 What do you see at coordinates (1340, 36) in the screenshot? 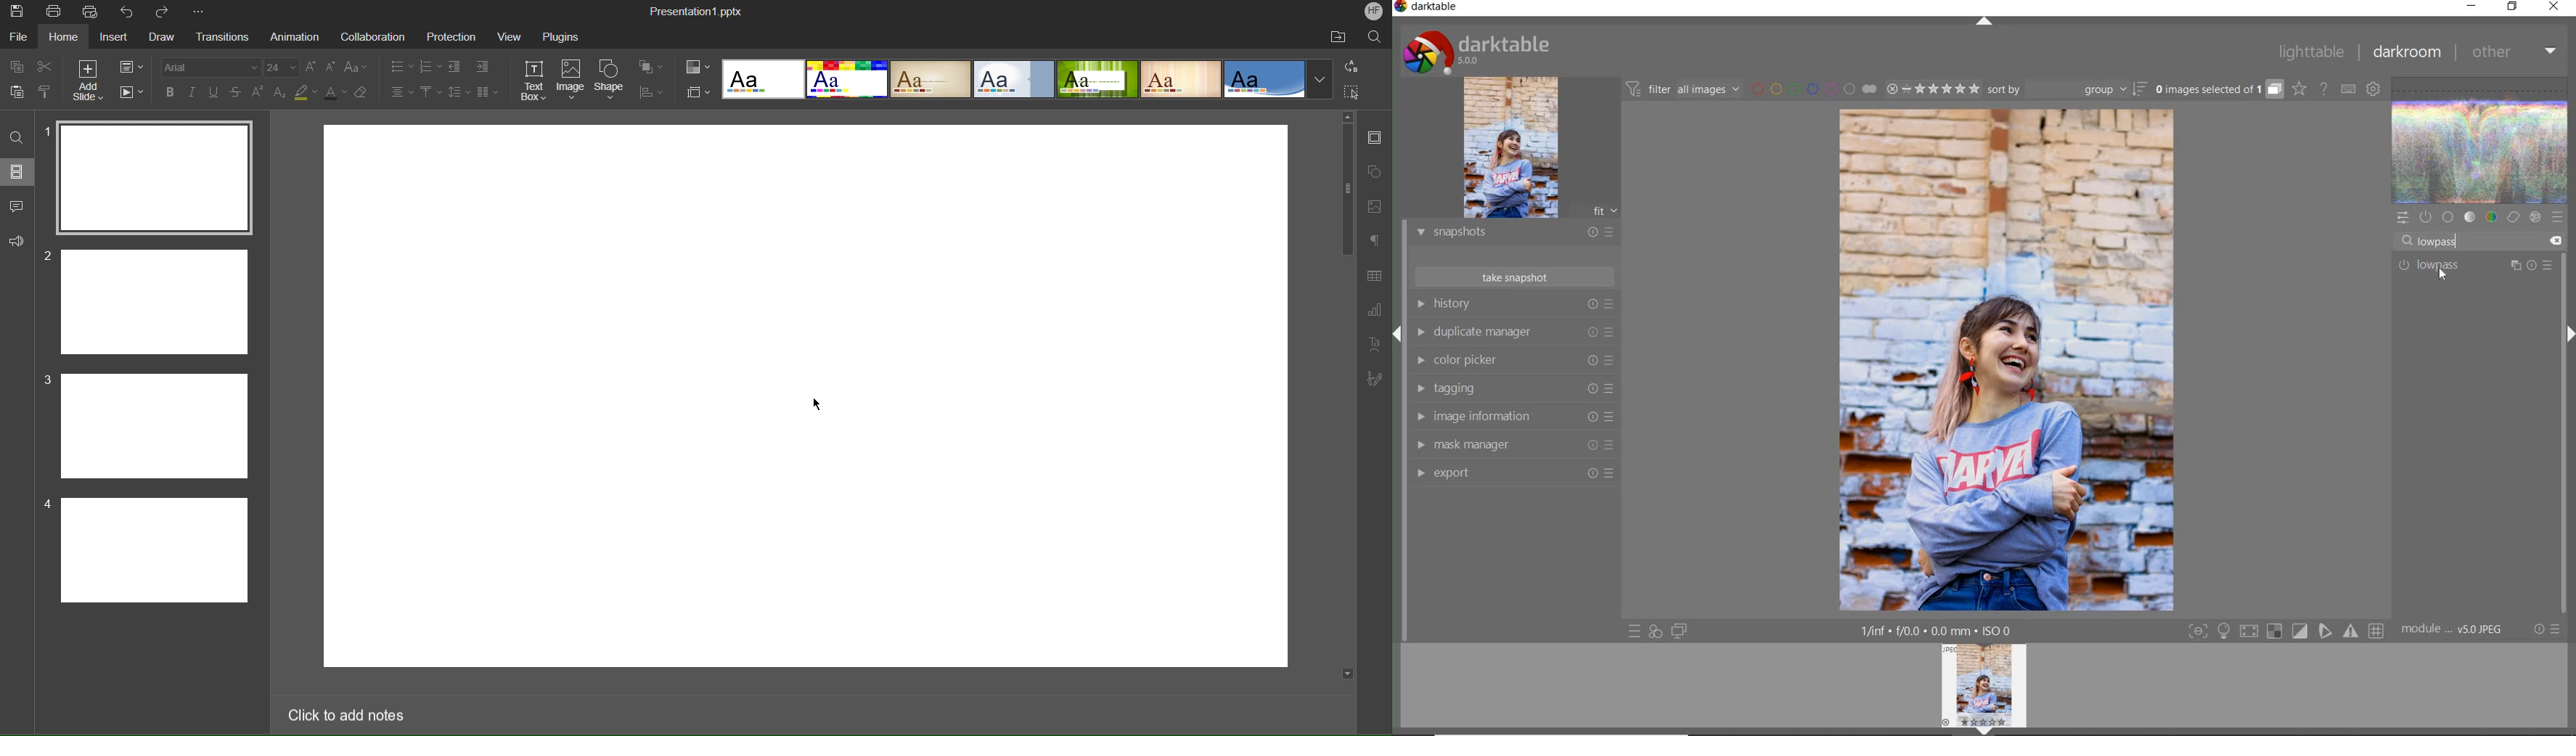
I see `Open File Location` at bounding box center [1340, 36].